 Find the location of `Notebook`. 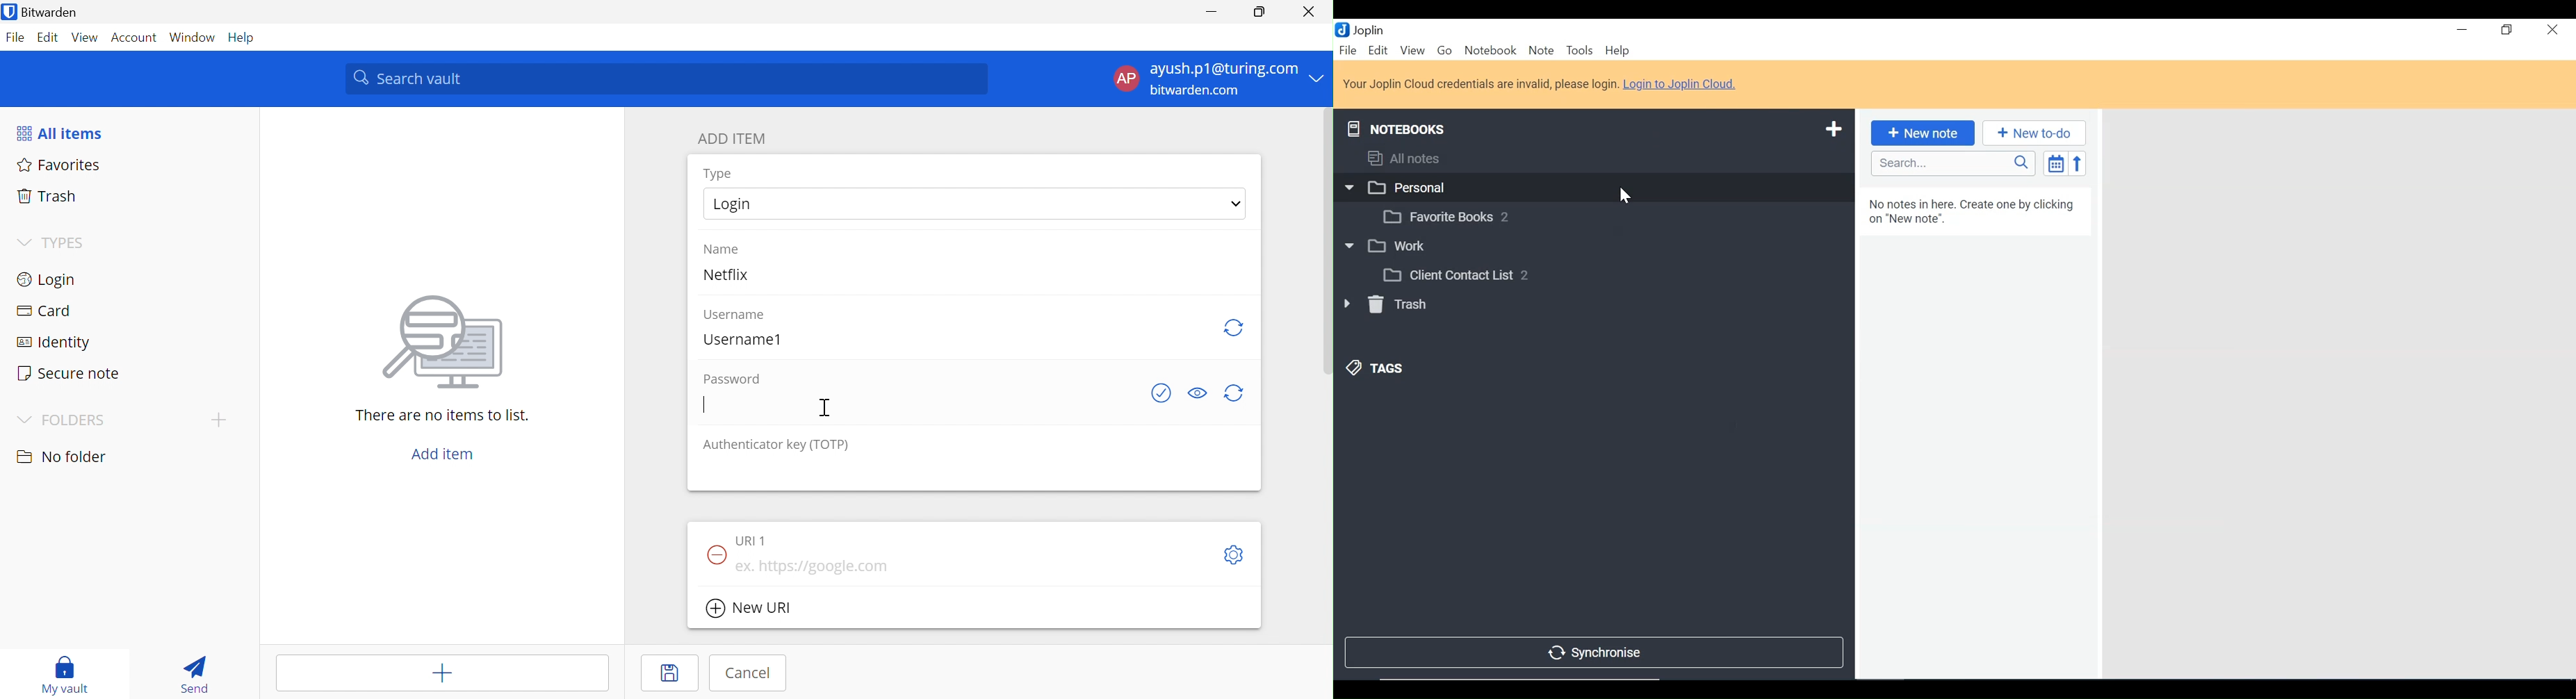

Notebook is located at coordinates (1605, 274).